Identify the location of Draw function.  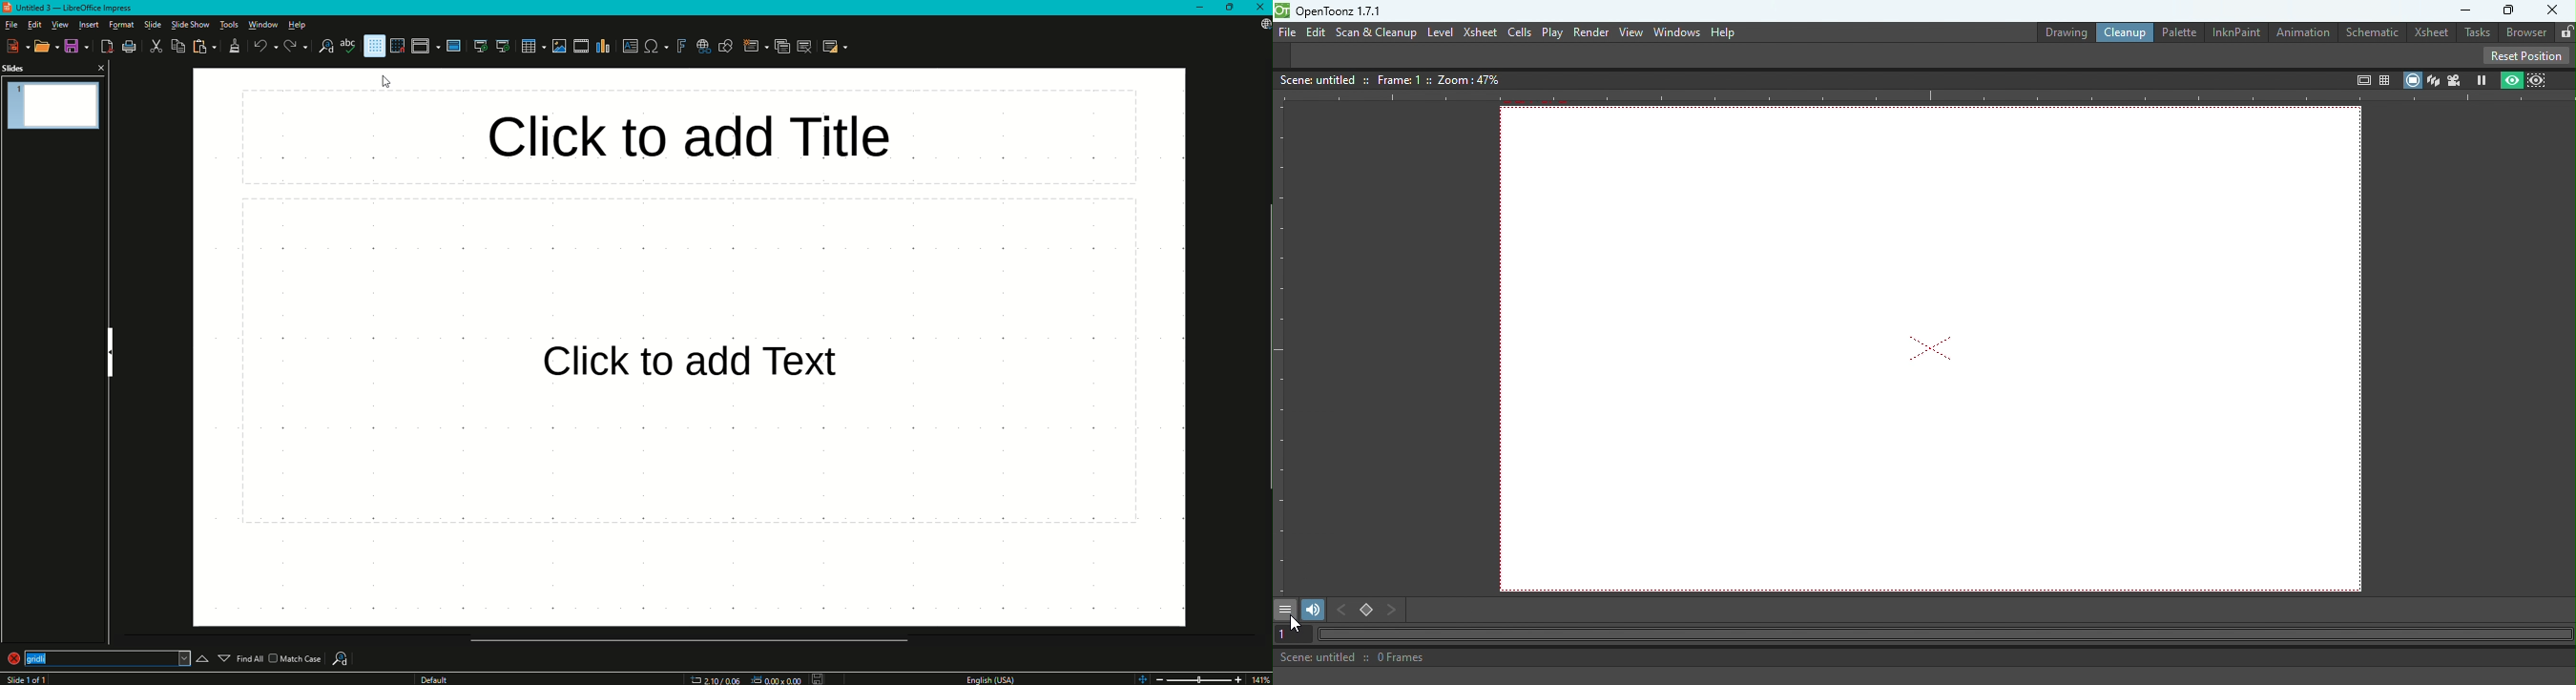
(728, 45).